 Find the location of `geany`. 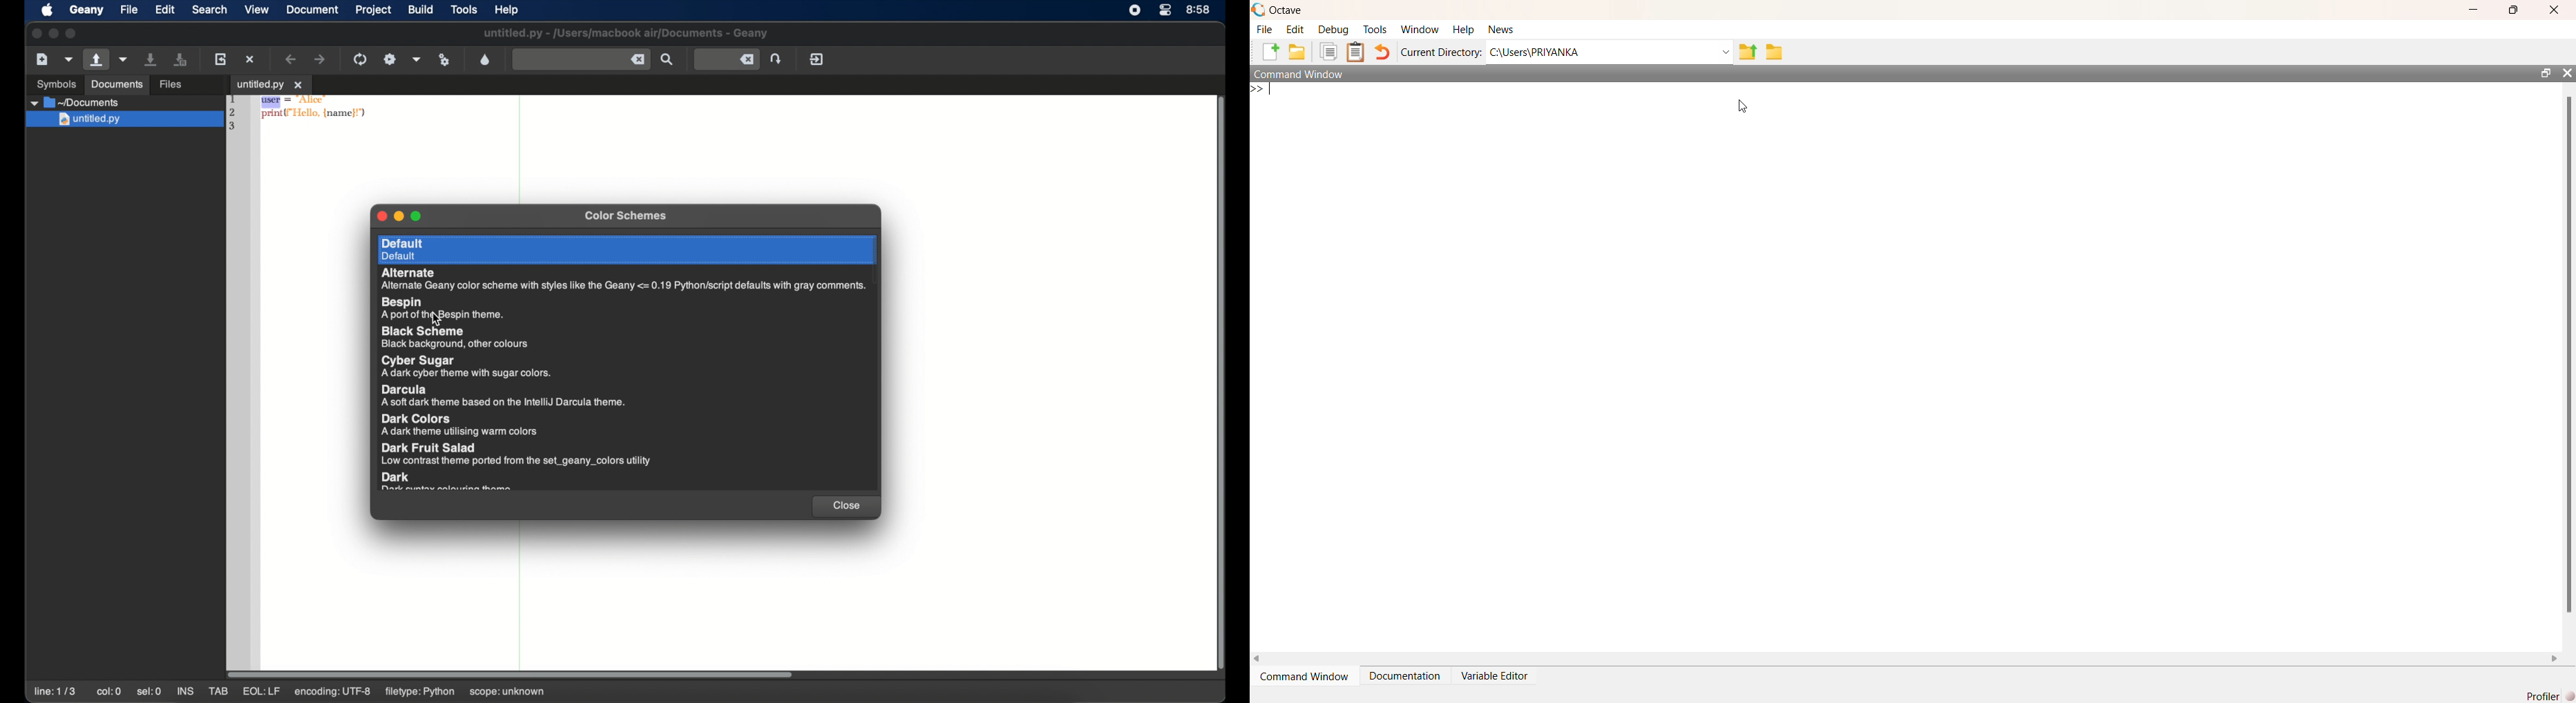

geany is located at coordinates (85, 10).